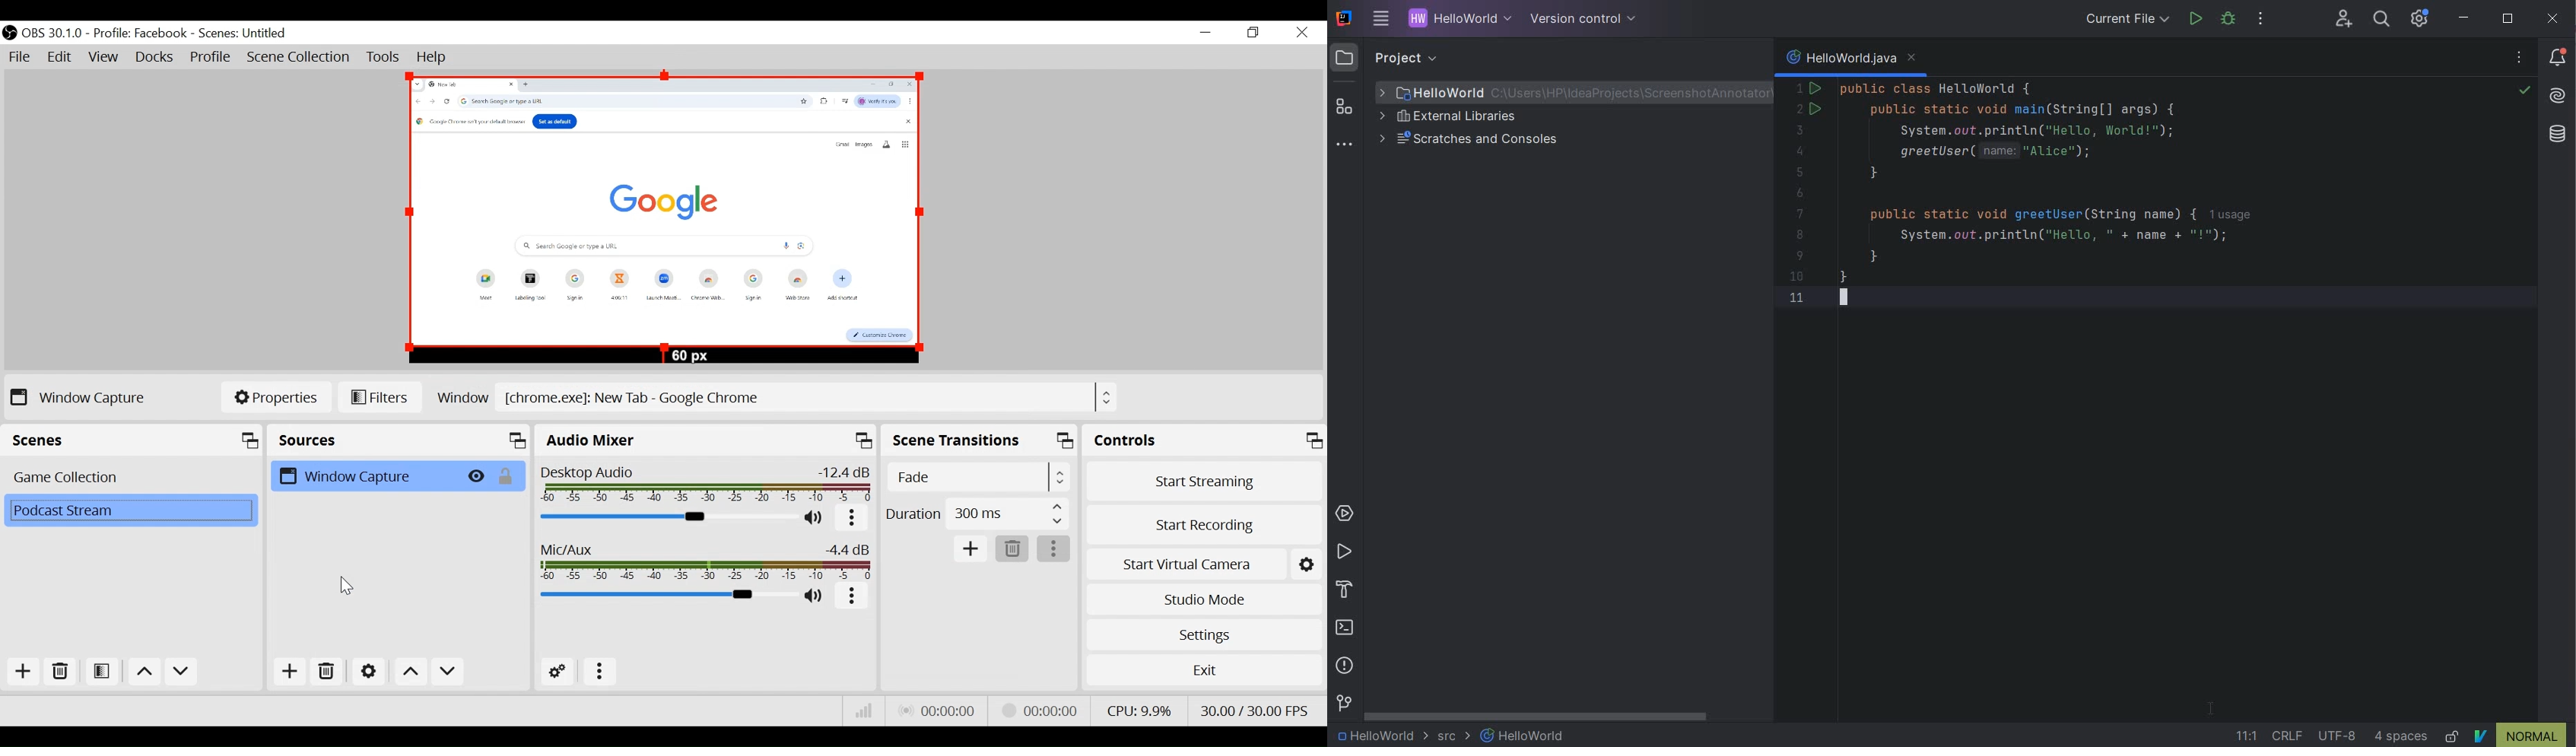 This screenshot has height=756, width=2576. Describe the element at coordinates (80, 397) in the screenshot. I see `Window Capture` at that location.